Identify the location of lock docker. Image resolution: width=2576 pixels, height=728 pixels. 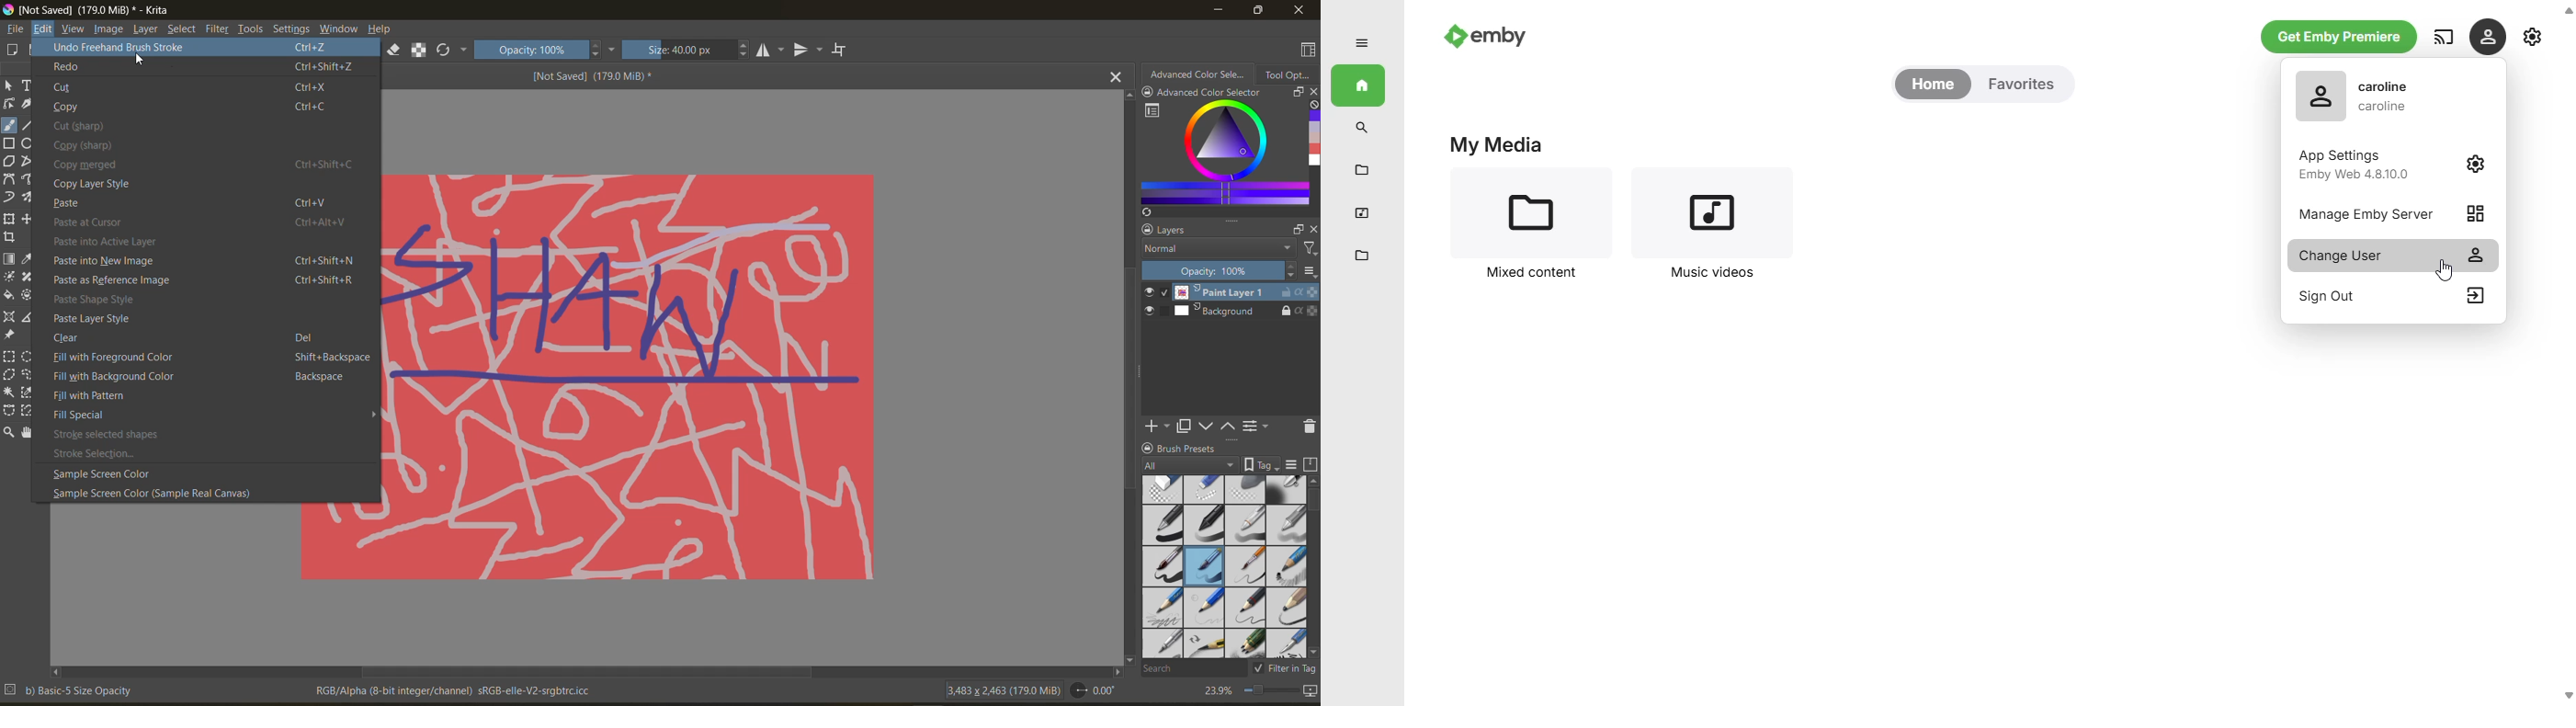
(1147, 447).